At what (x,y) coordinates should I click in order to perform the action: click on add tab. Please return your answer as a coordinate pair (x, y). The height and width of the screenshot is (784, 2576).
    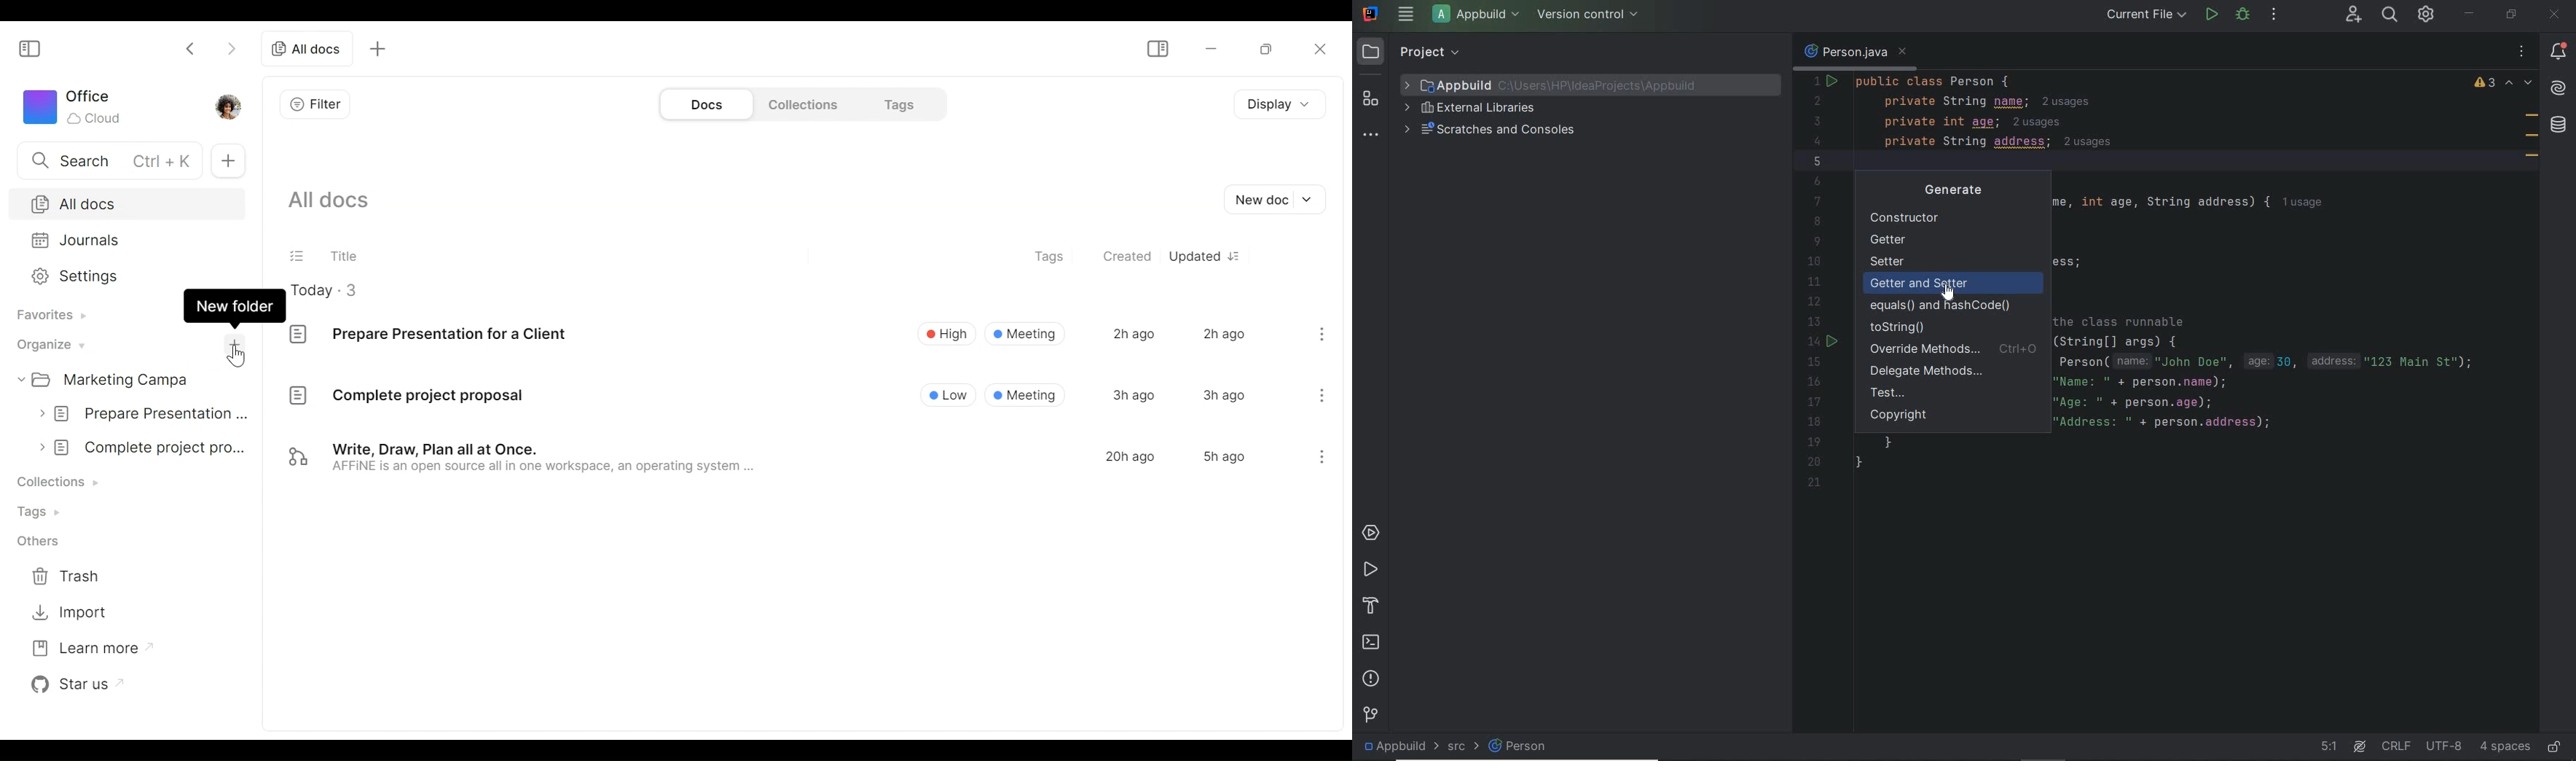
    Looking at the image, I should click on (382, 48).